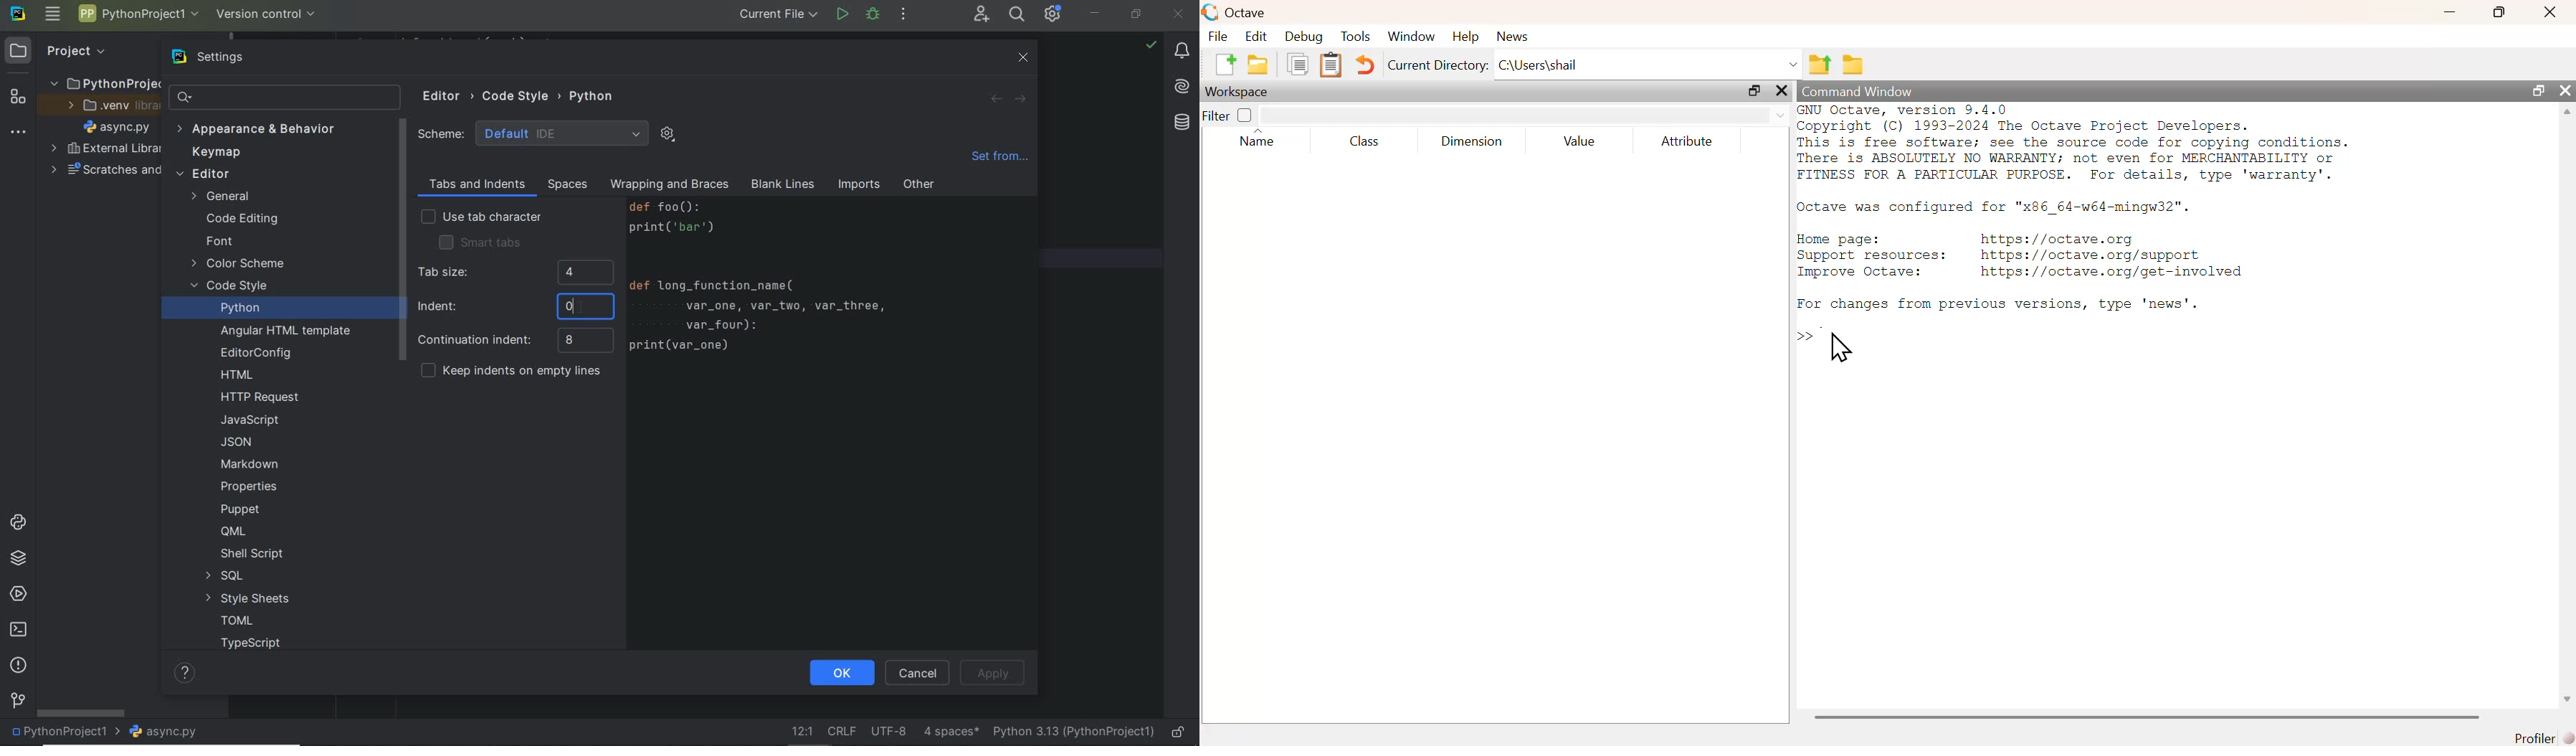 This screenshot has height=756, width=2576. I want to click on filter, so click(1215, 116).